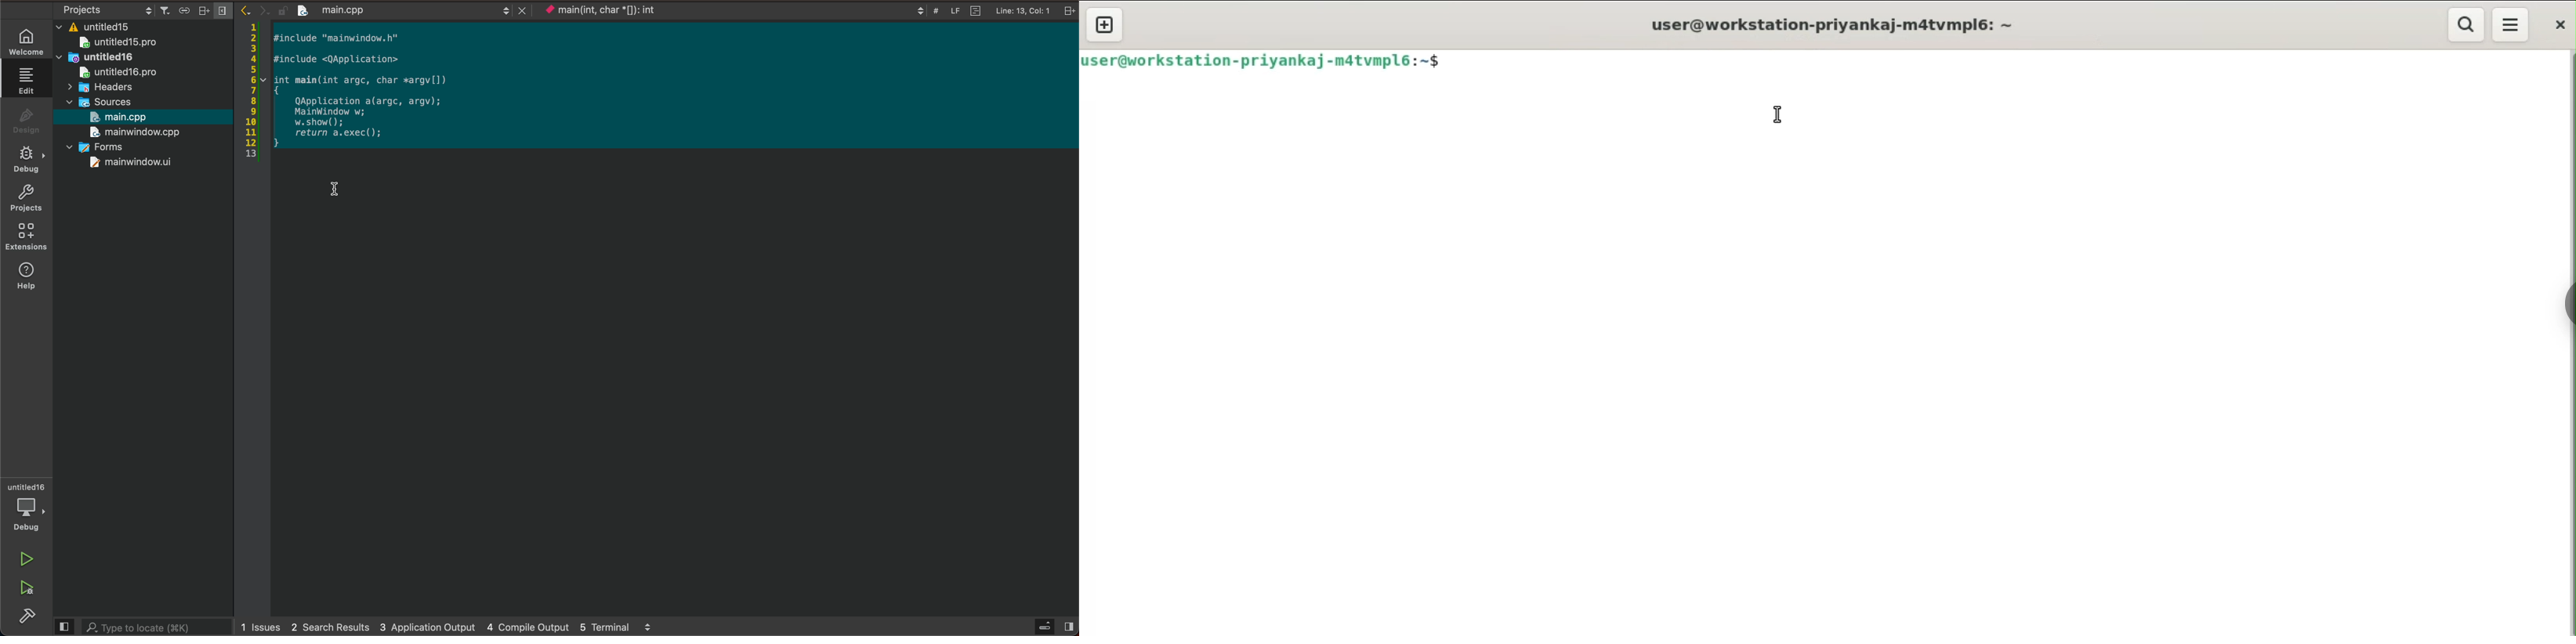 This screenshot has height=644, width=2576. I want to click on sidebar, so click(2568, 305).